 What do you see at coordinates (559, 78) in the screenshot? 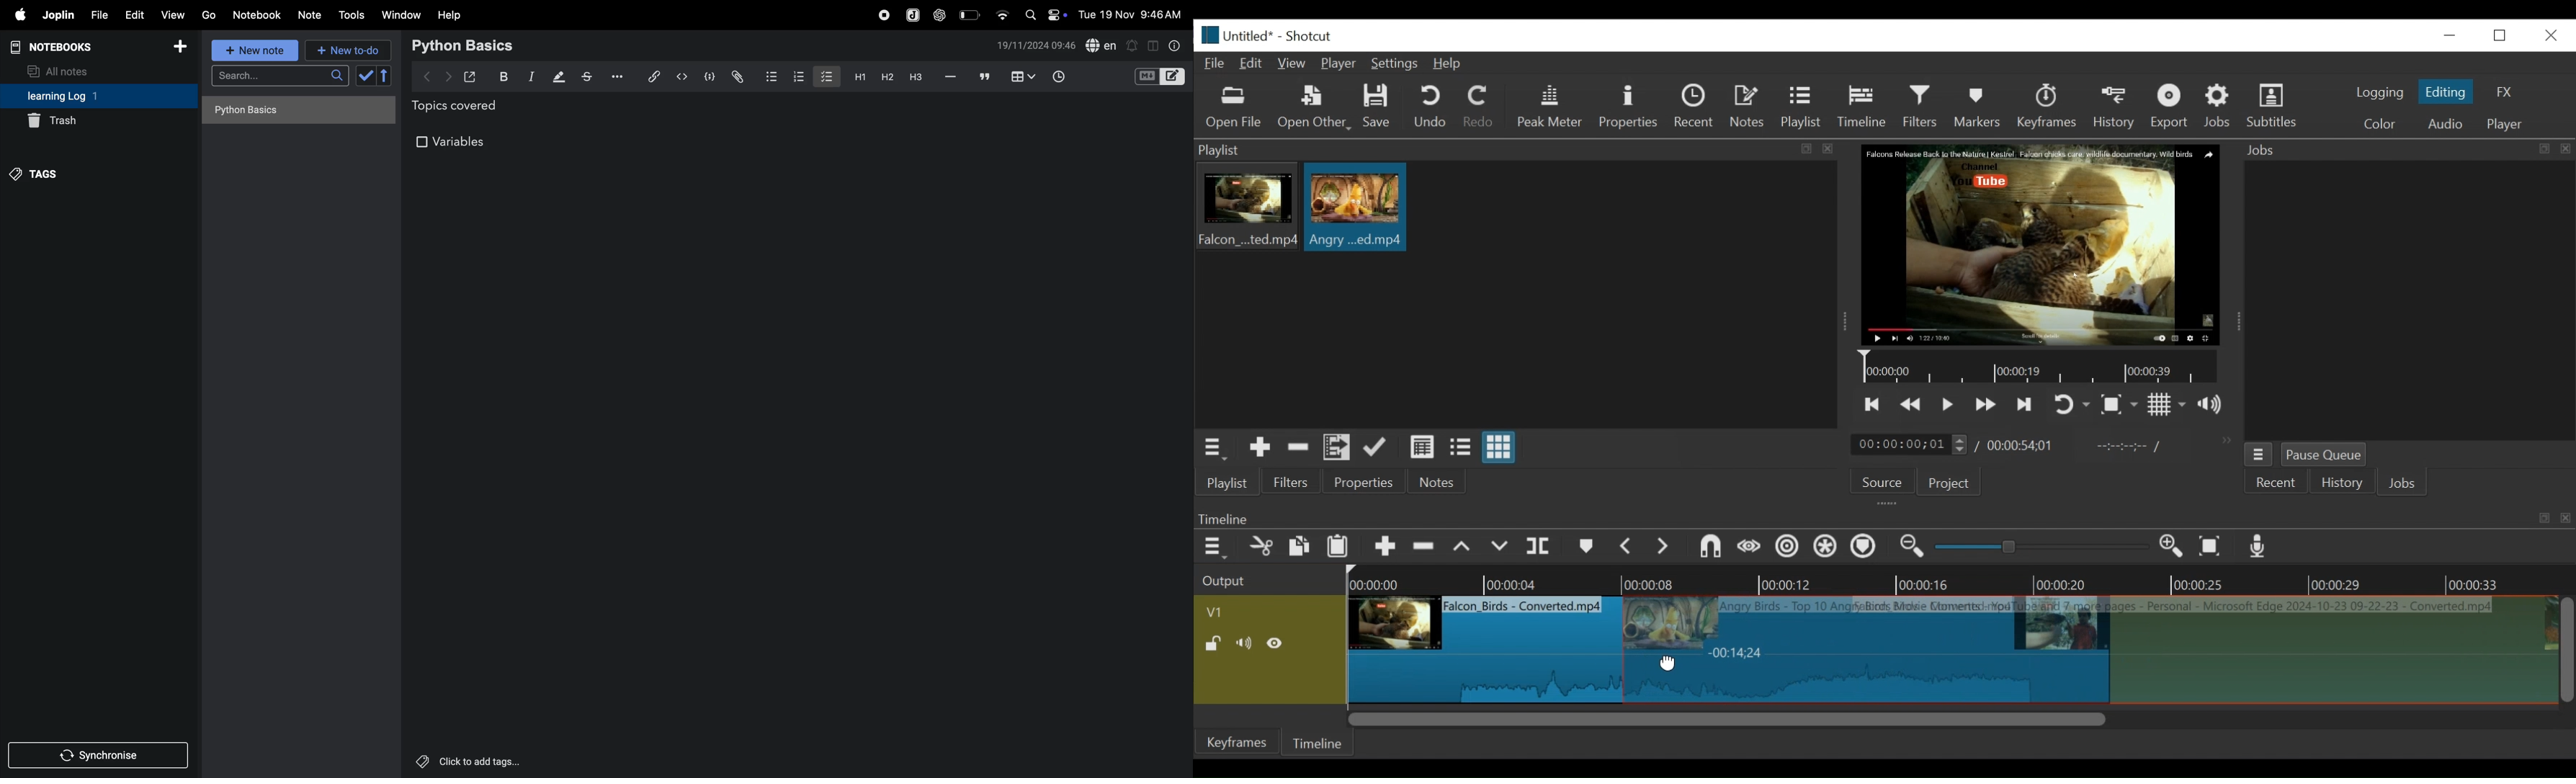
I see `displaying` at bounding box center [559, 78].